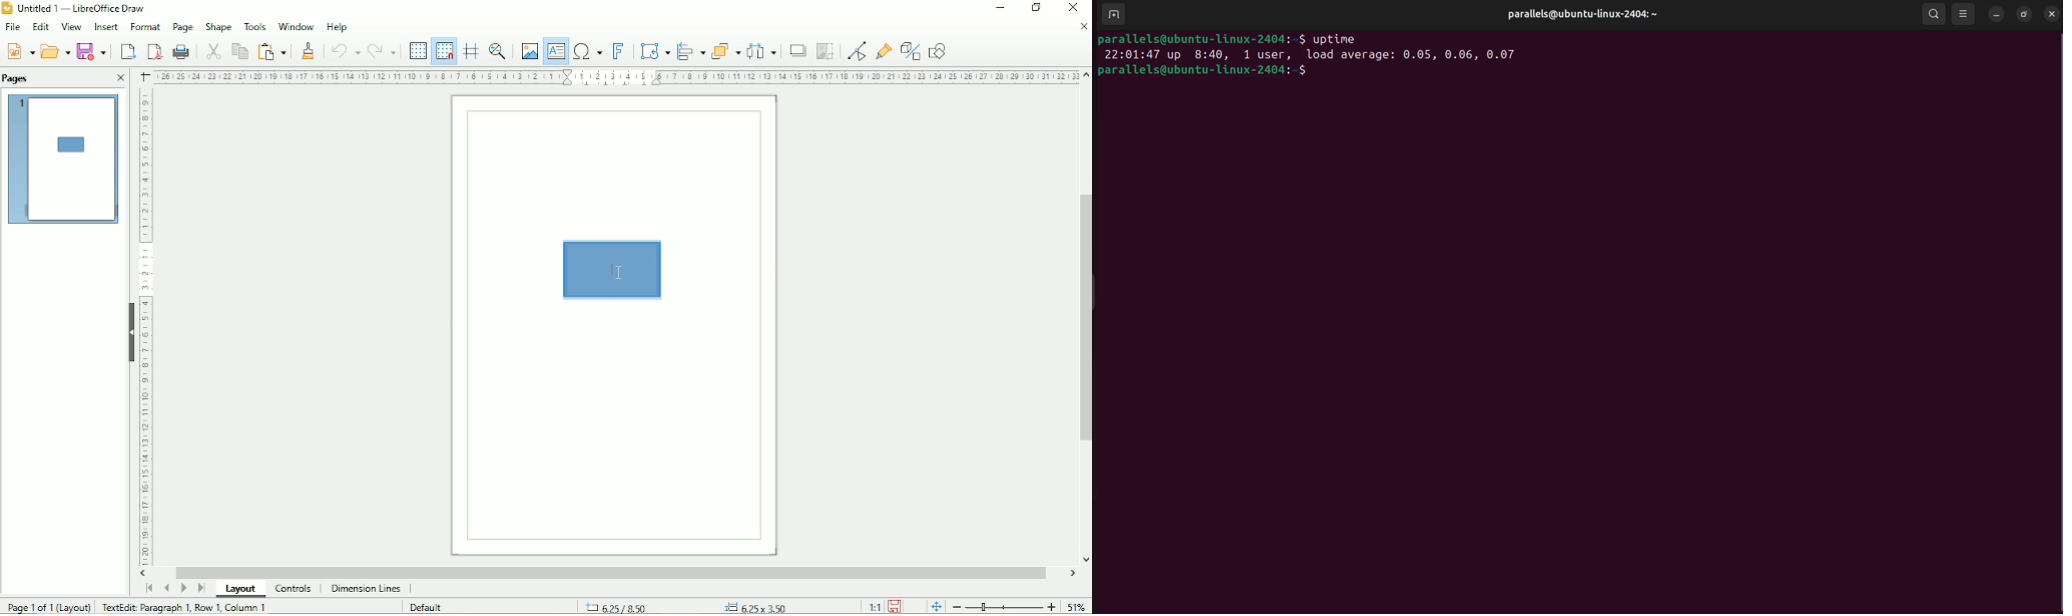 The image size is (2072, 616). Describe the element at coordinates (1083, 27) in the screenshot. I see `Close` at that location.